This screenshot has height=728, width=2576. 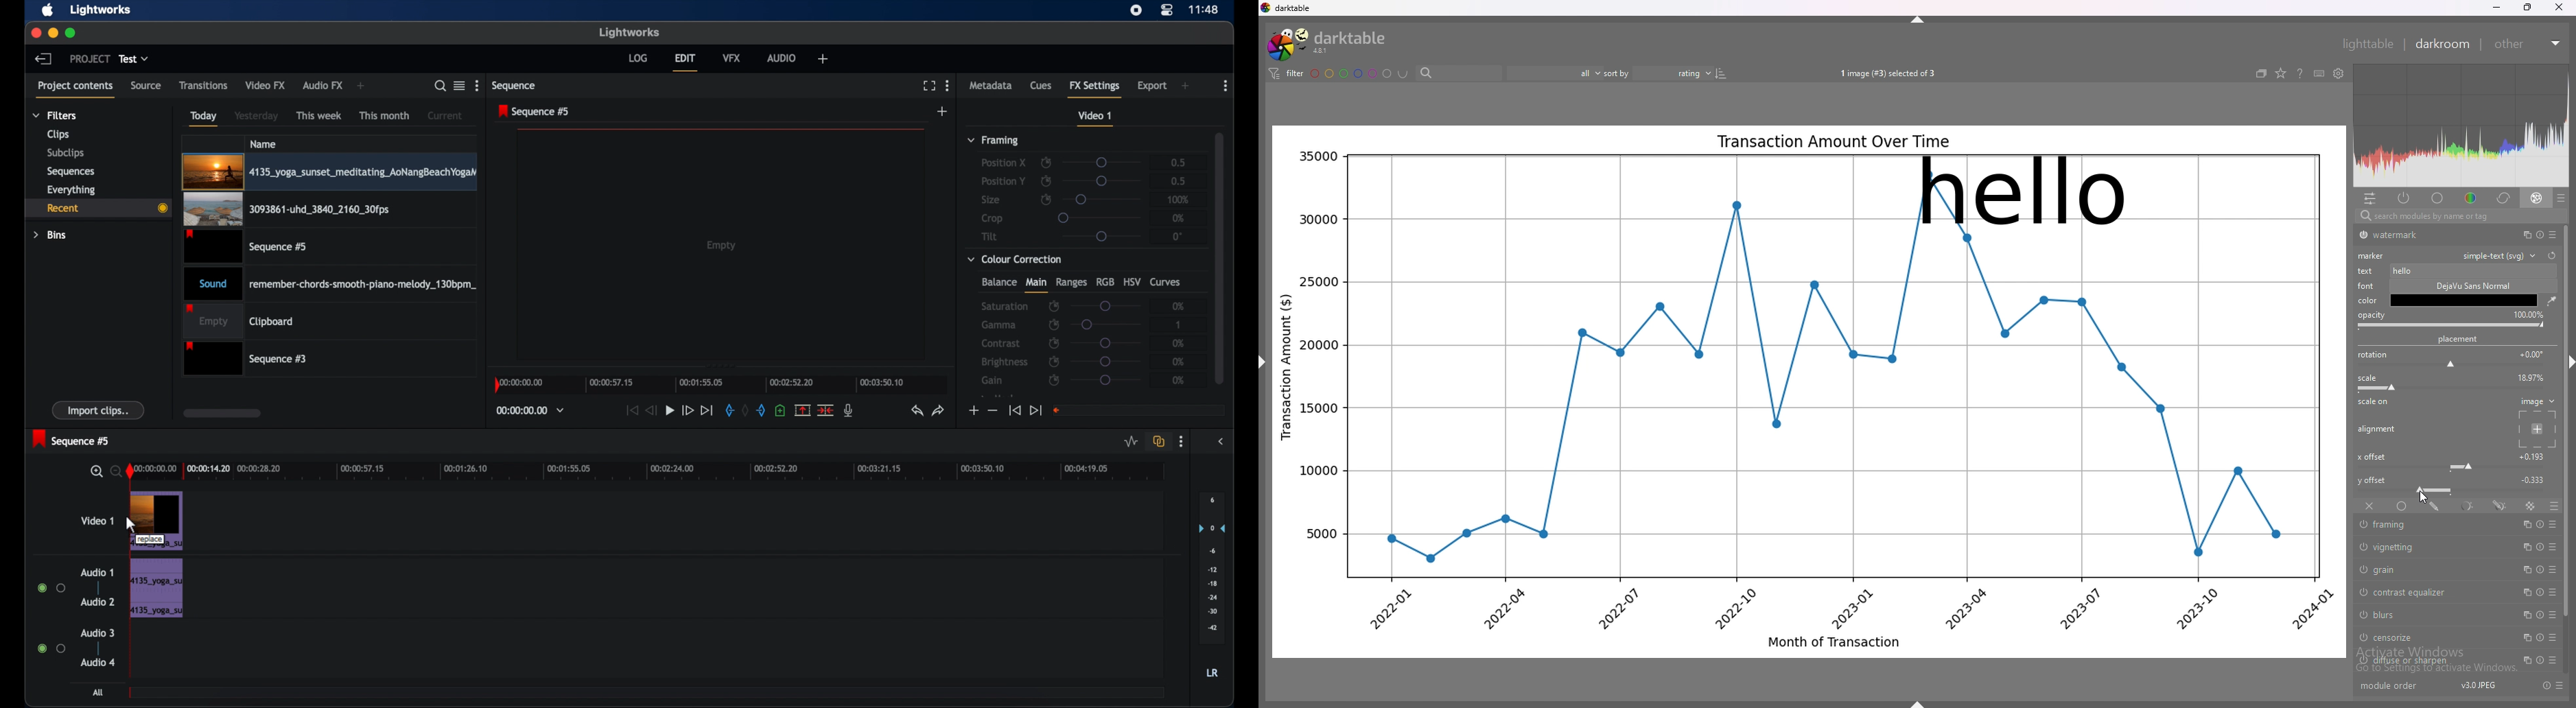 What do you see at coordinates (1205, 9) in the screenshot?
I see `time` at bounding box center [1205, 9].